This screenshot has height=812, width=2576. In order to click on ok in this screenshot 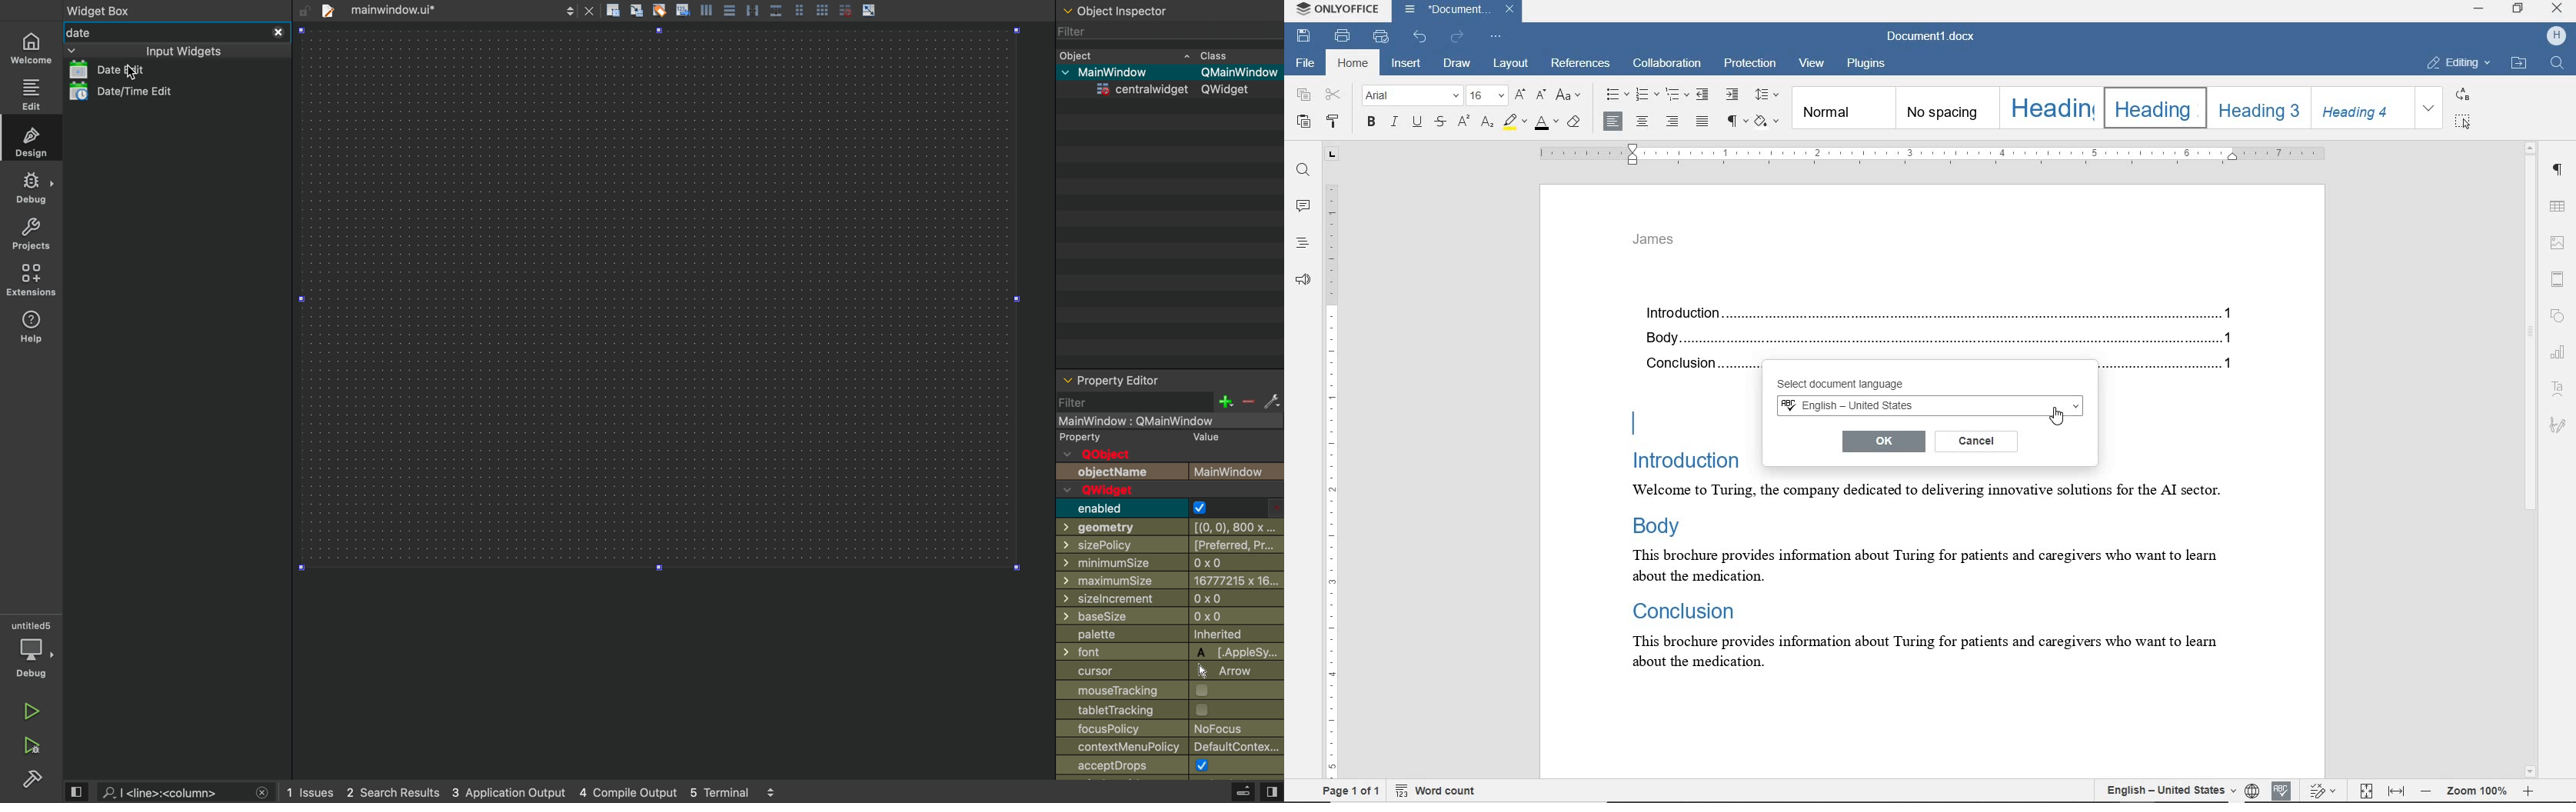, I will do `click(1882, 441)`.